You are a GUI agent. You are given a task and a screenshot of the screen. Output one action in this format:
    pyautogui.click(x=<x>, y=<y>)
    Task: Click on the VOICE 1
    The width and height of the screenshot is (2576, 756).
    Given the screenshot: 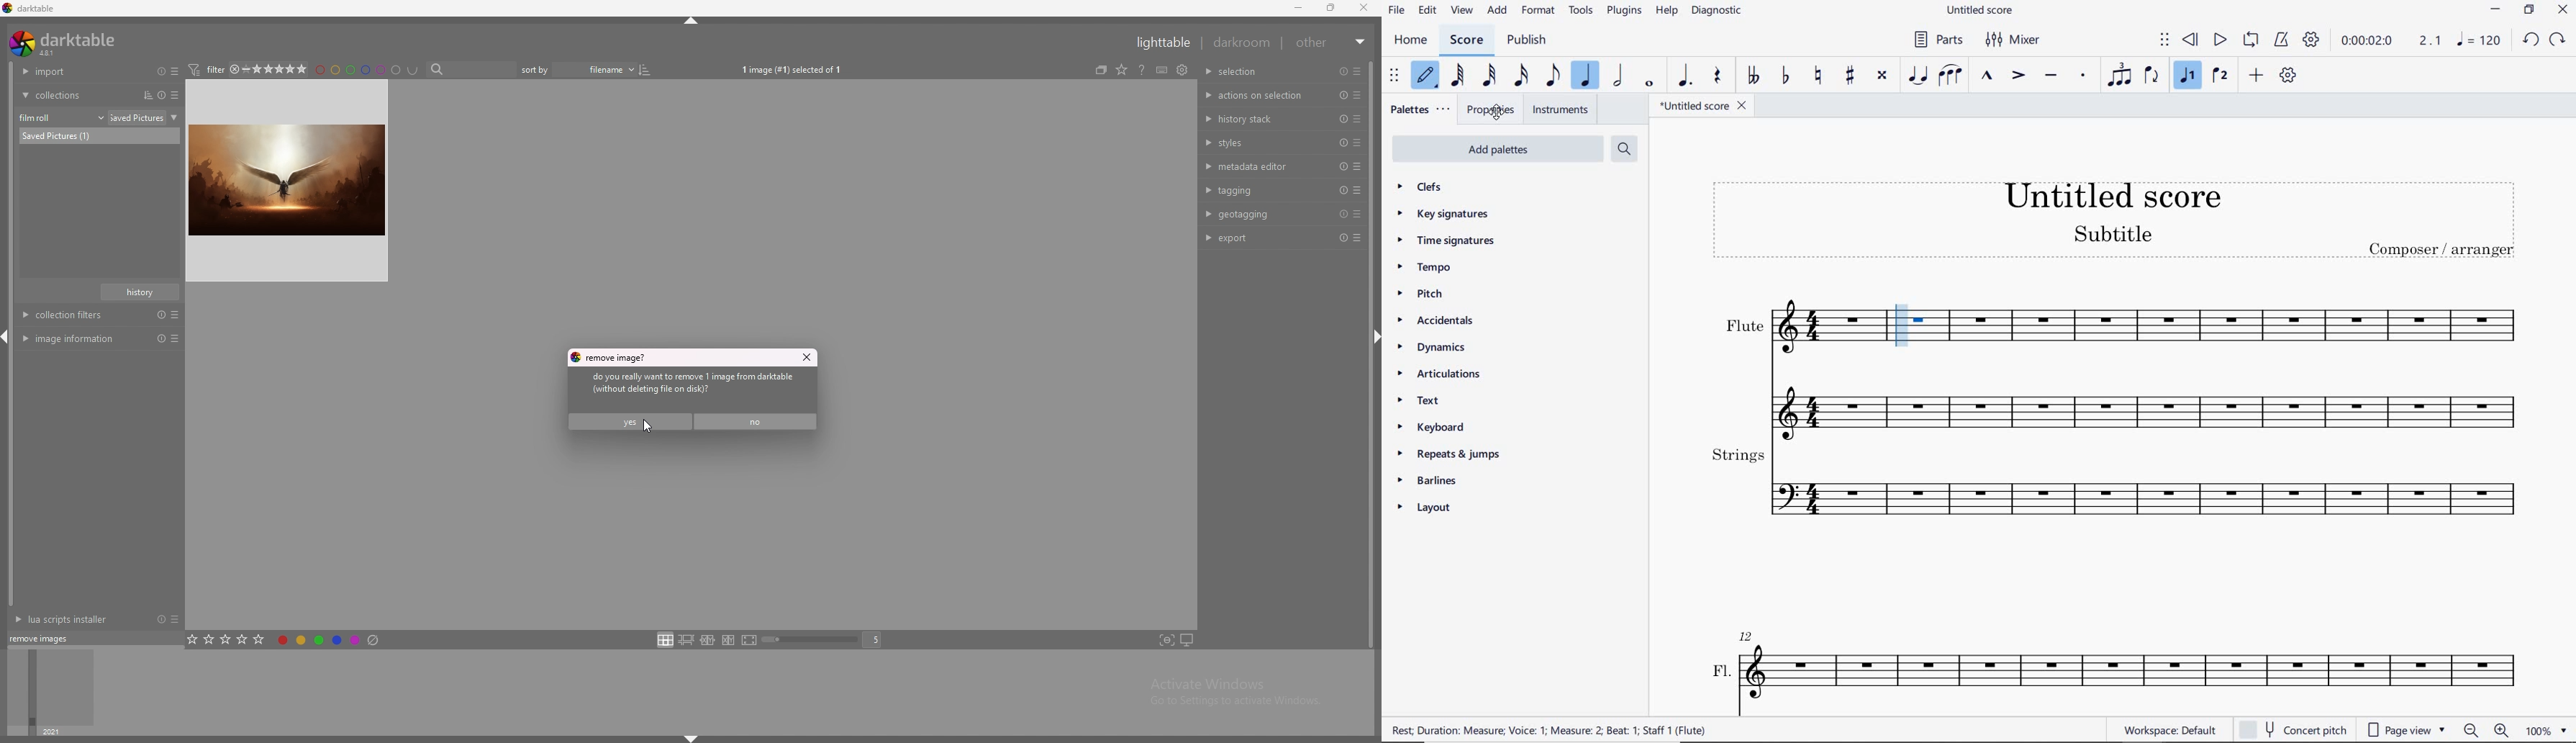 What is the action you would take?
    pyautogui.click(x=2187, y=75)
    